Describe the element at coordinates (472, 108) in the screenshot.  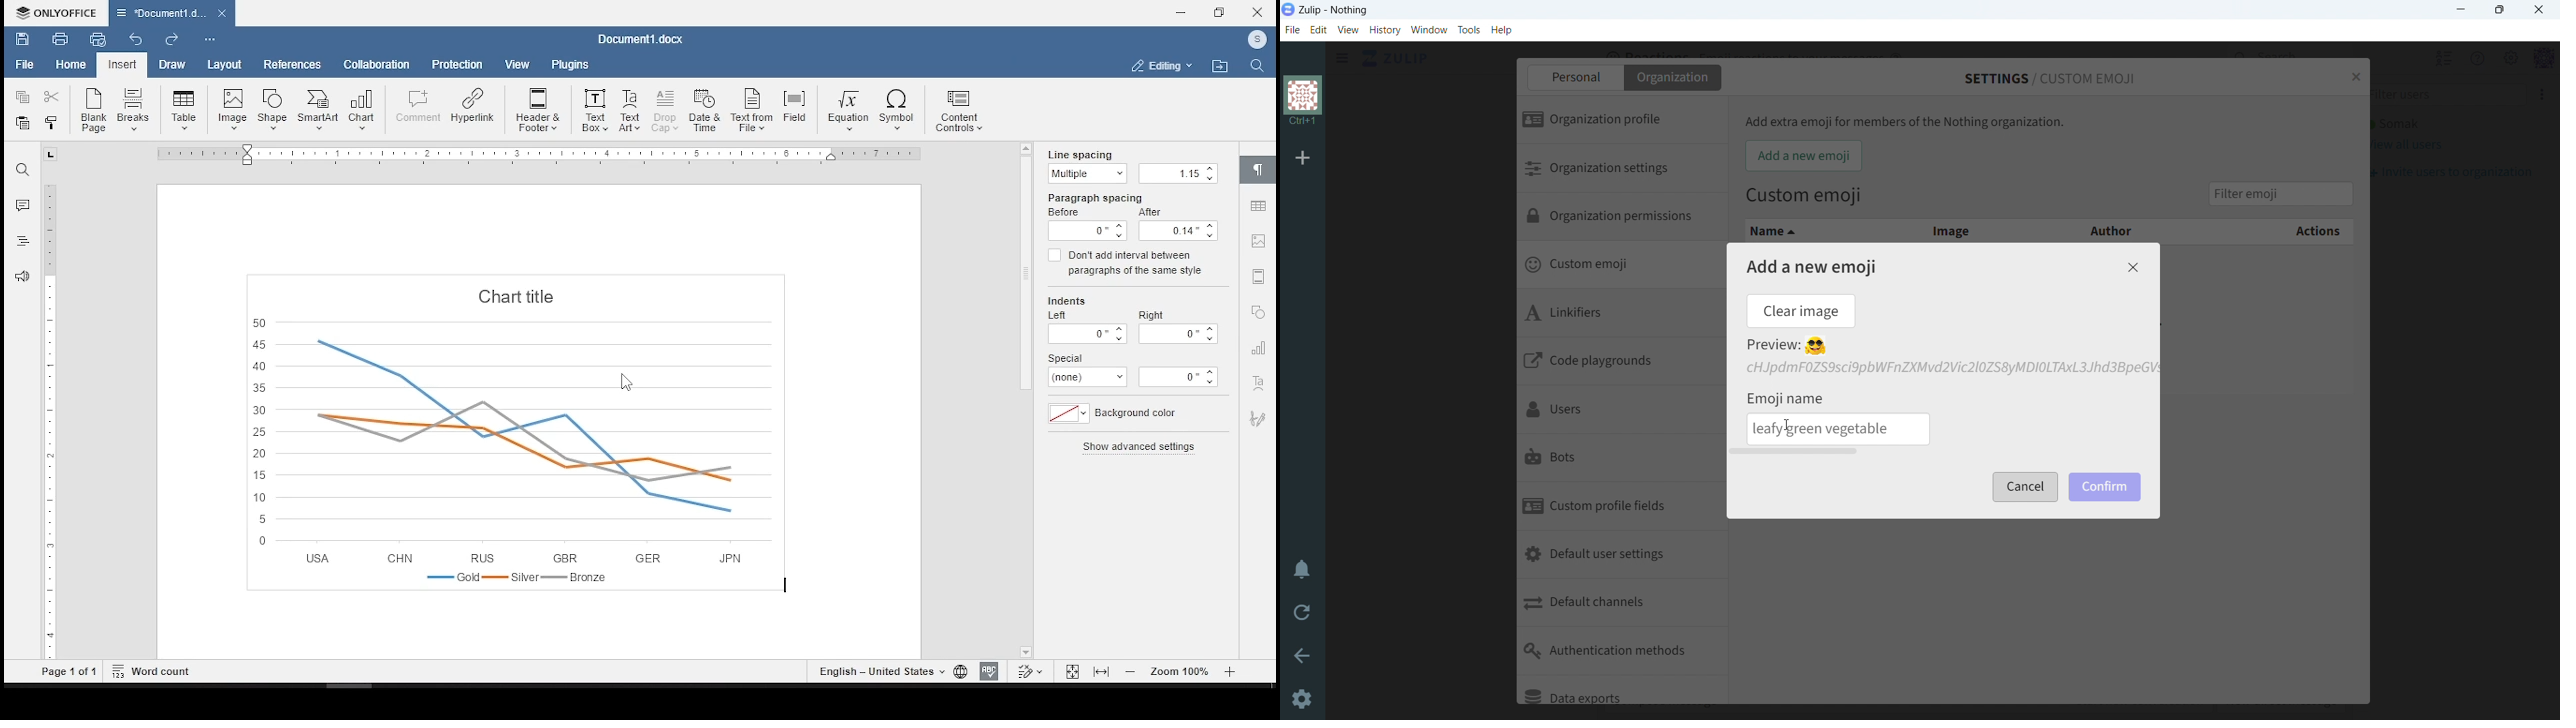
I see `hyperlink` at that location.